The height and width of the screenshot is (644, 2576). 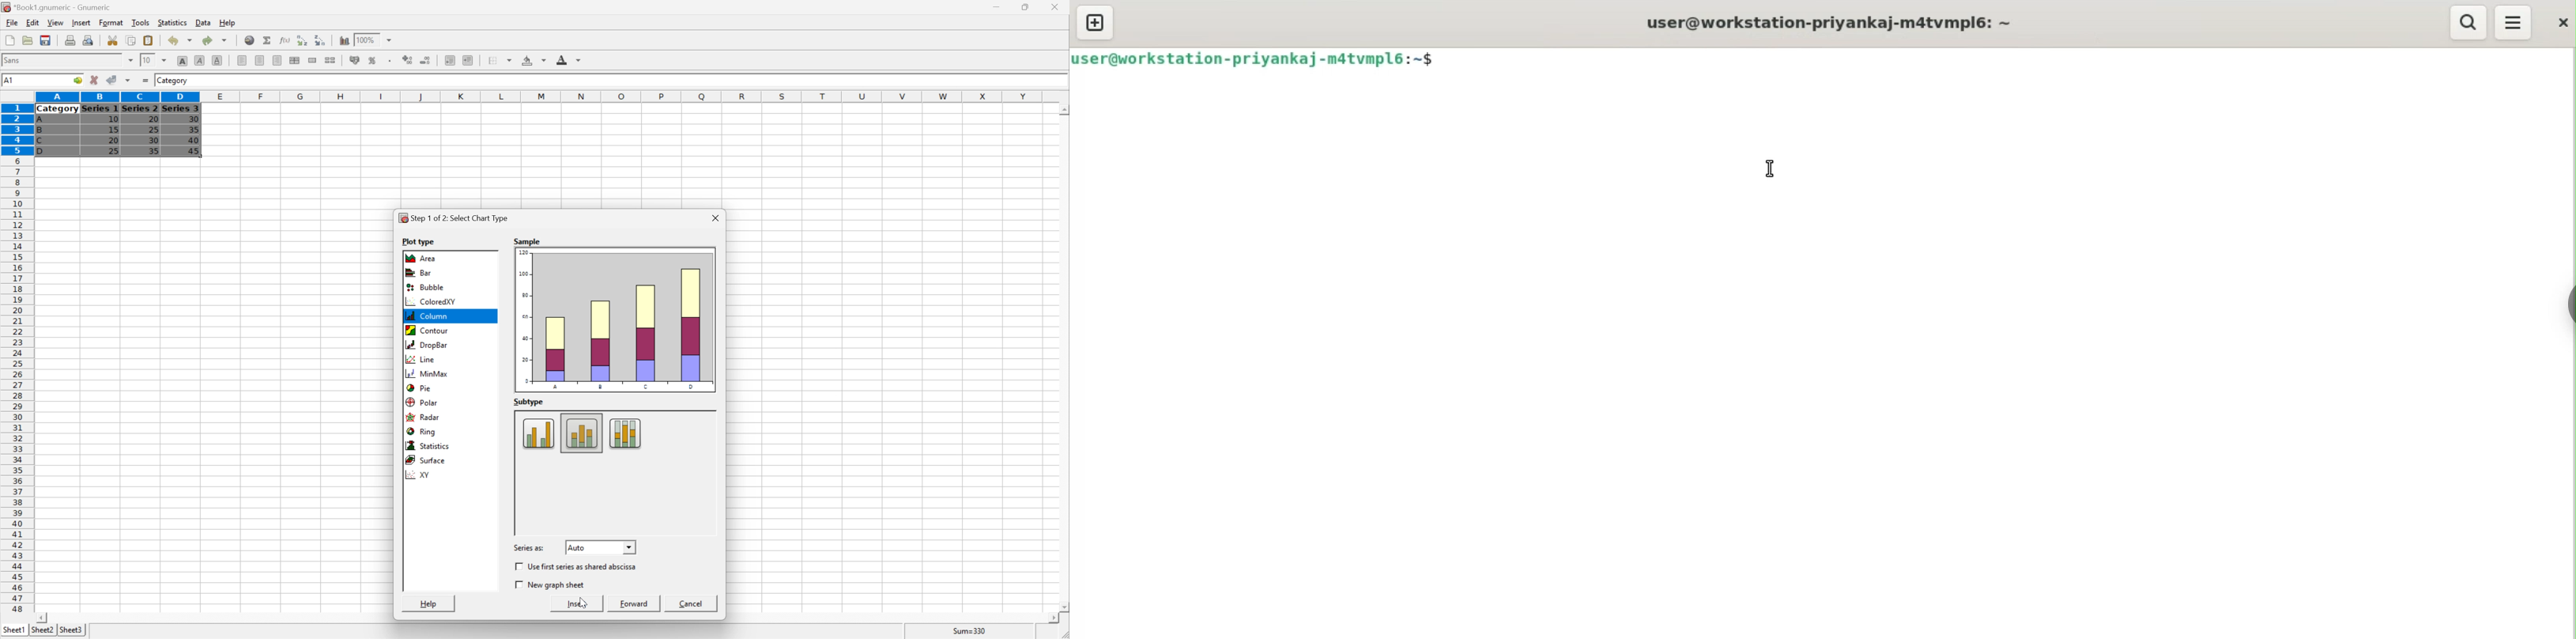 I want to click on 5R*4C, so click(x=18, y=81).